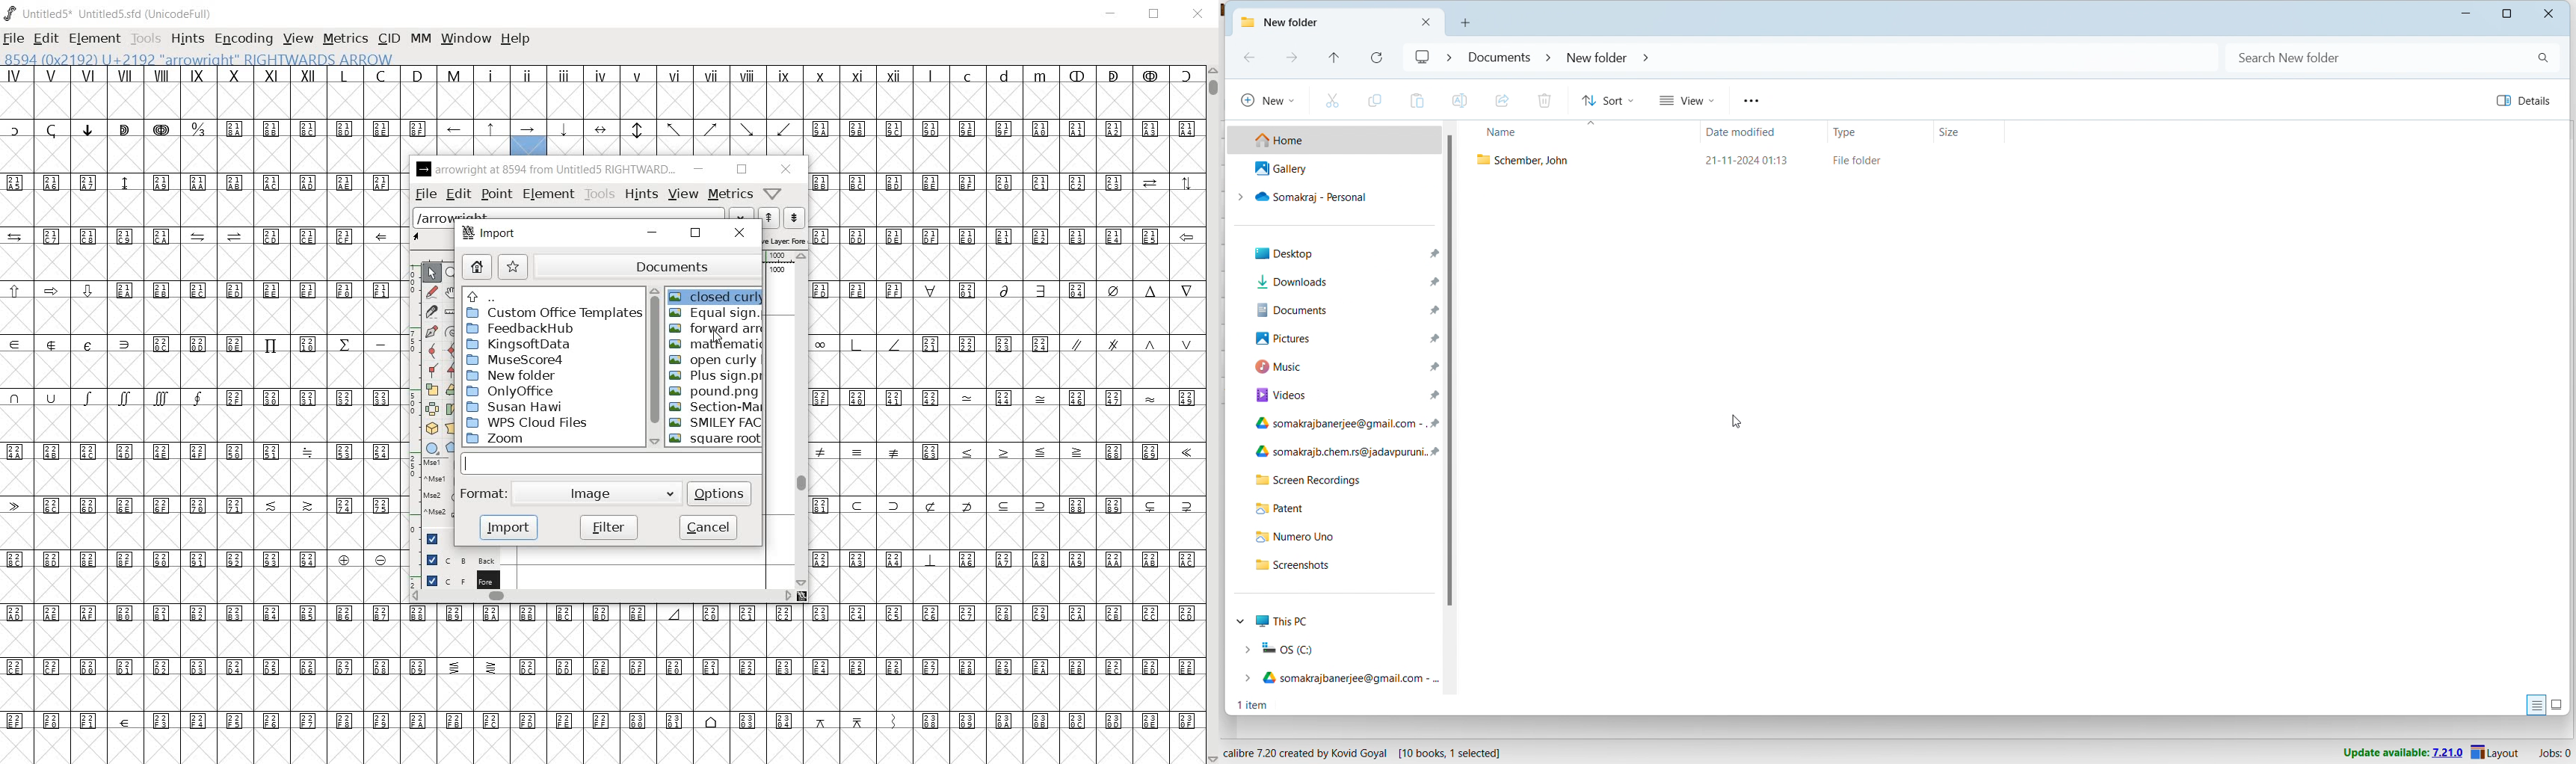 The height and width of the screenshot is (784, 2576). I want to click on minimize, so click(651, 233).